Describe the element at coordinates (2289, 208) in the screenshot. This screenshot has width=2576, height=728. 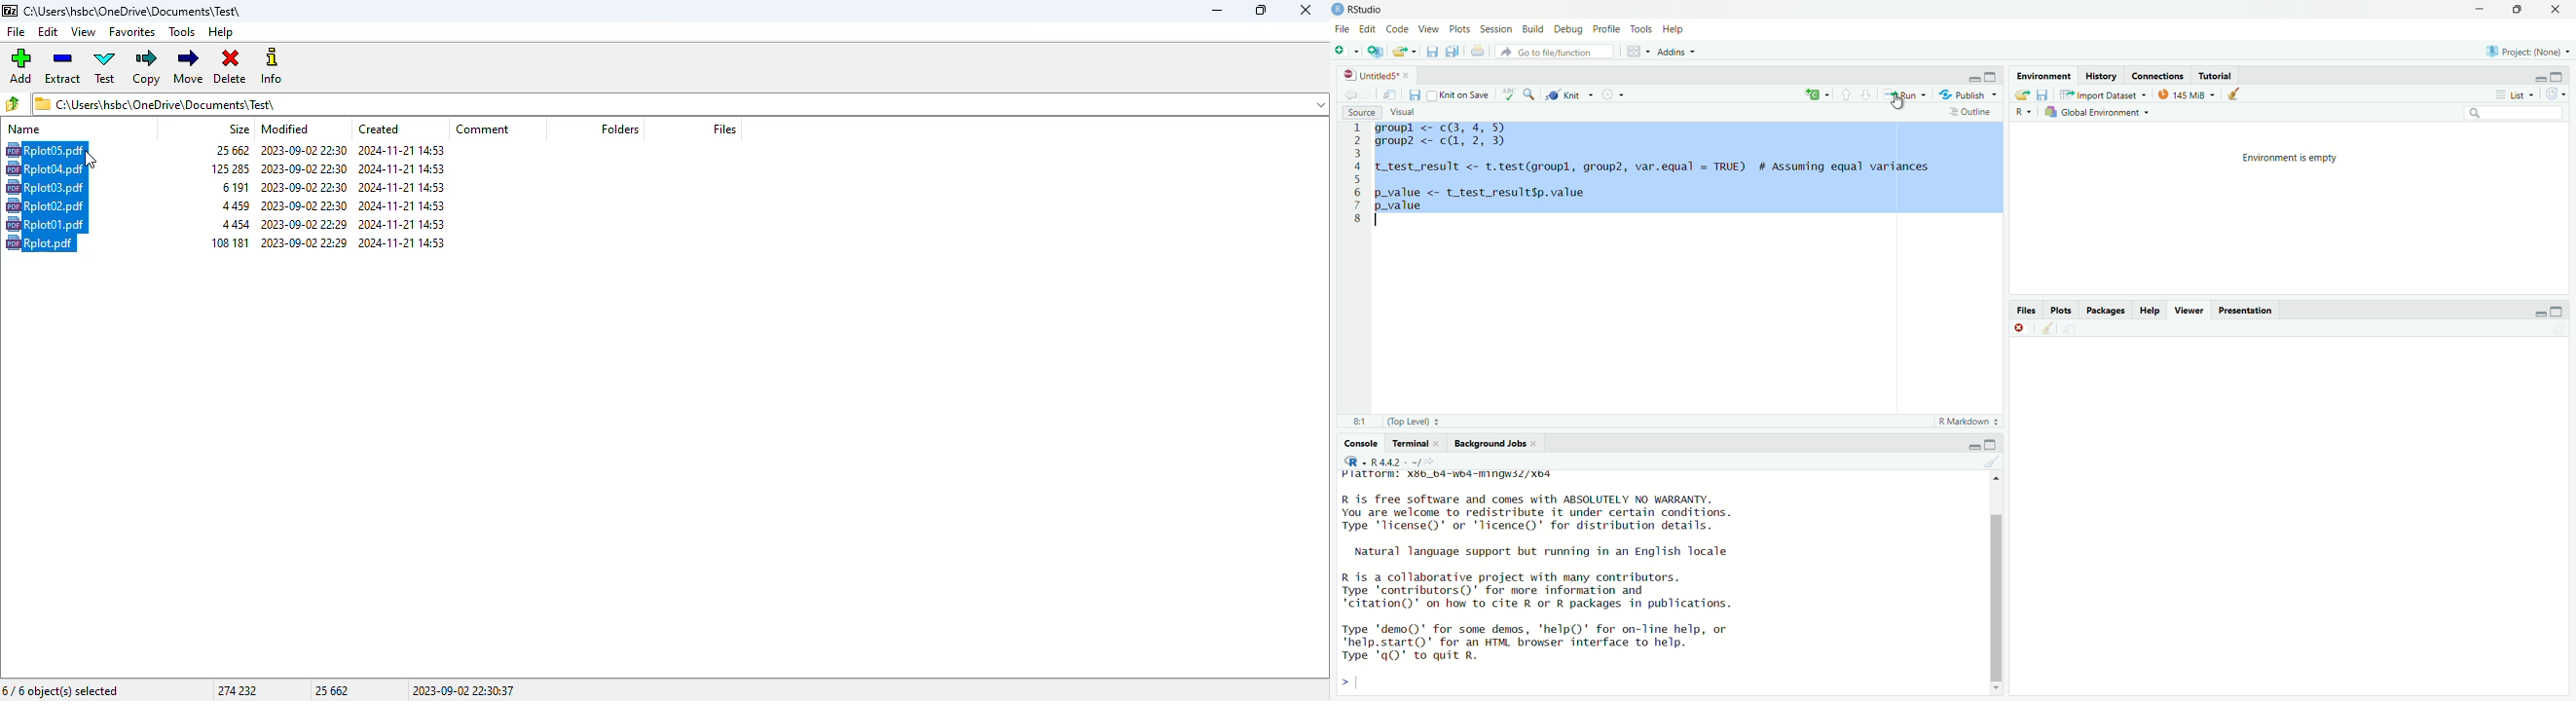
I see `Environment is empty` at that location.